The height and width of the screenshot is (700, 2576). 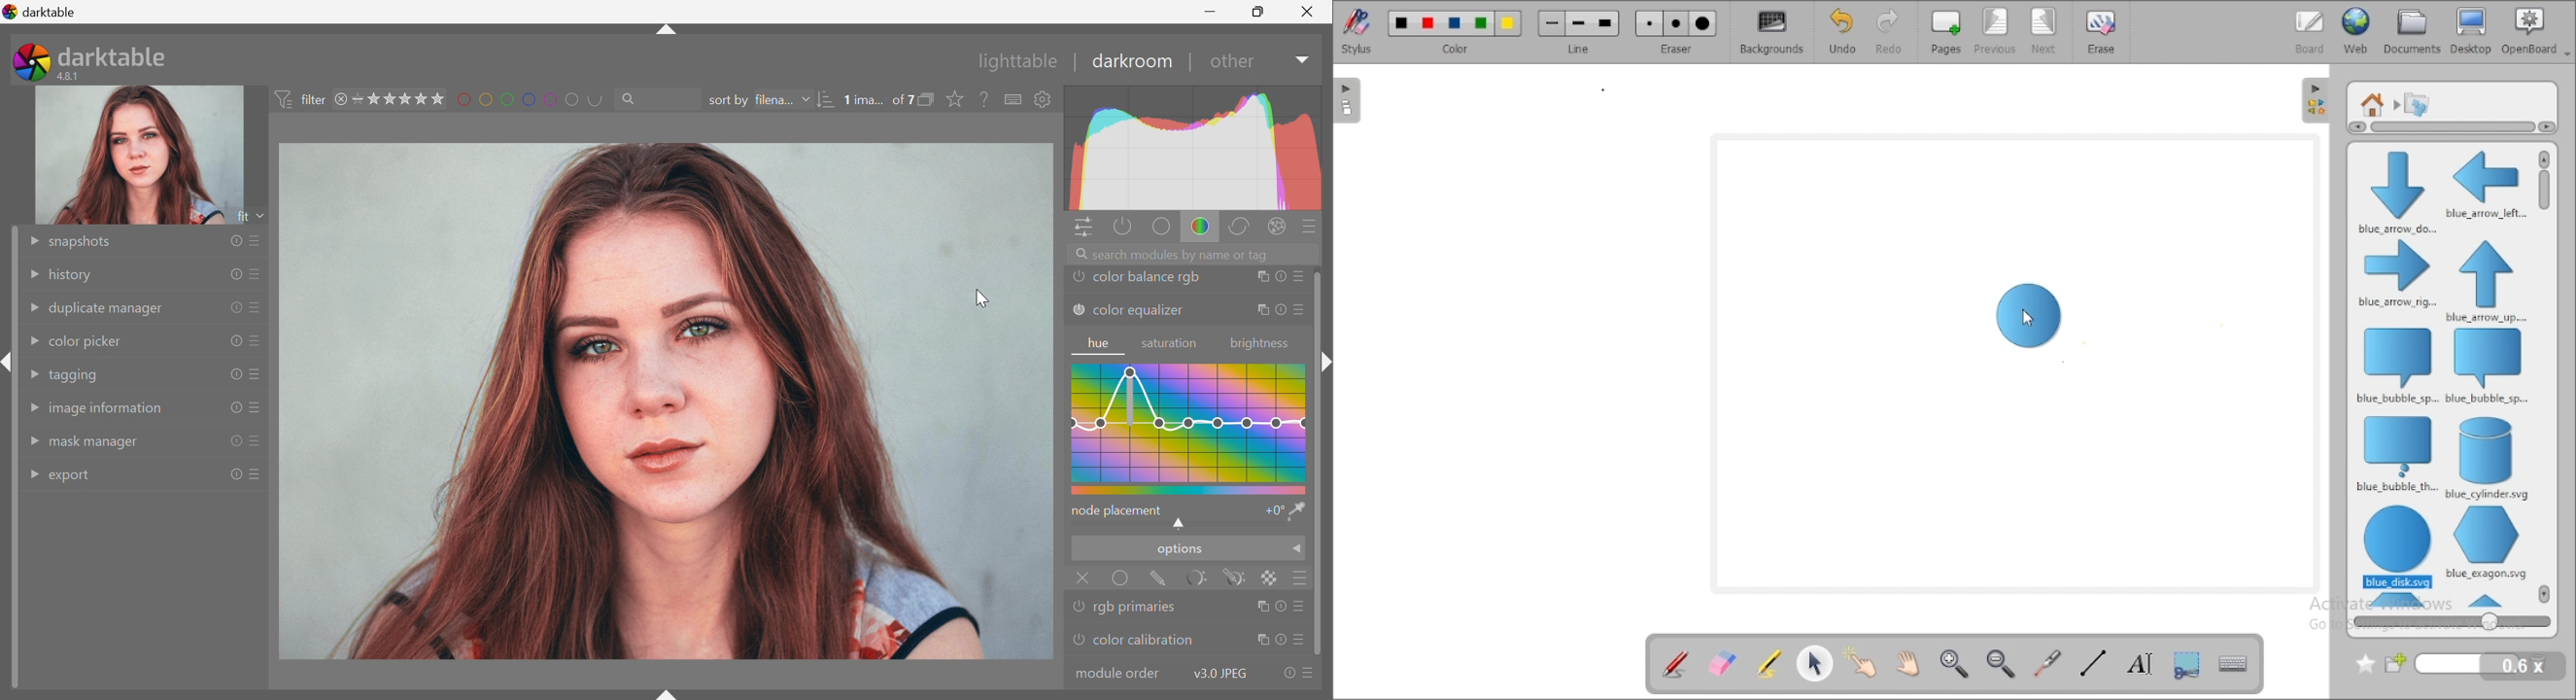 I want to click on color balance rgb, so click(x=1148, y=278).